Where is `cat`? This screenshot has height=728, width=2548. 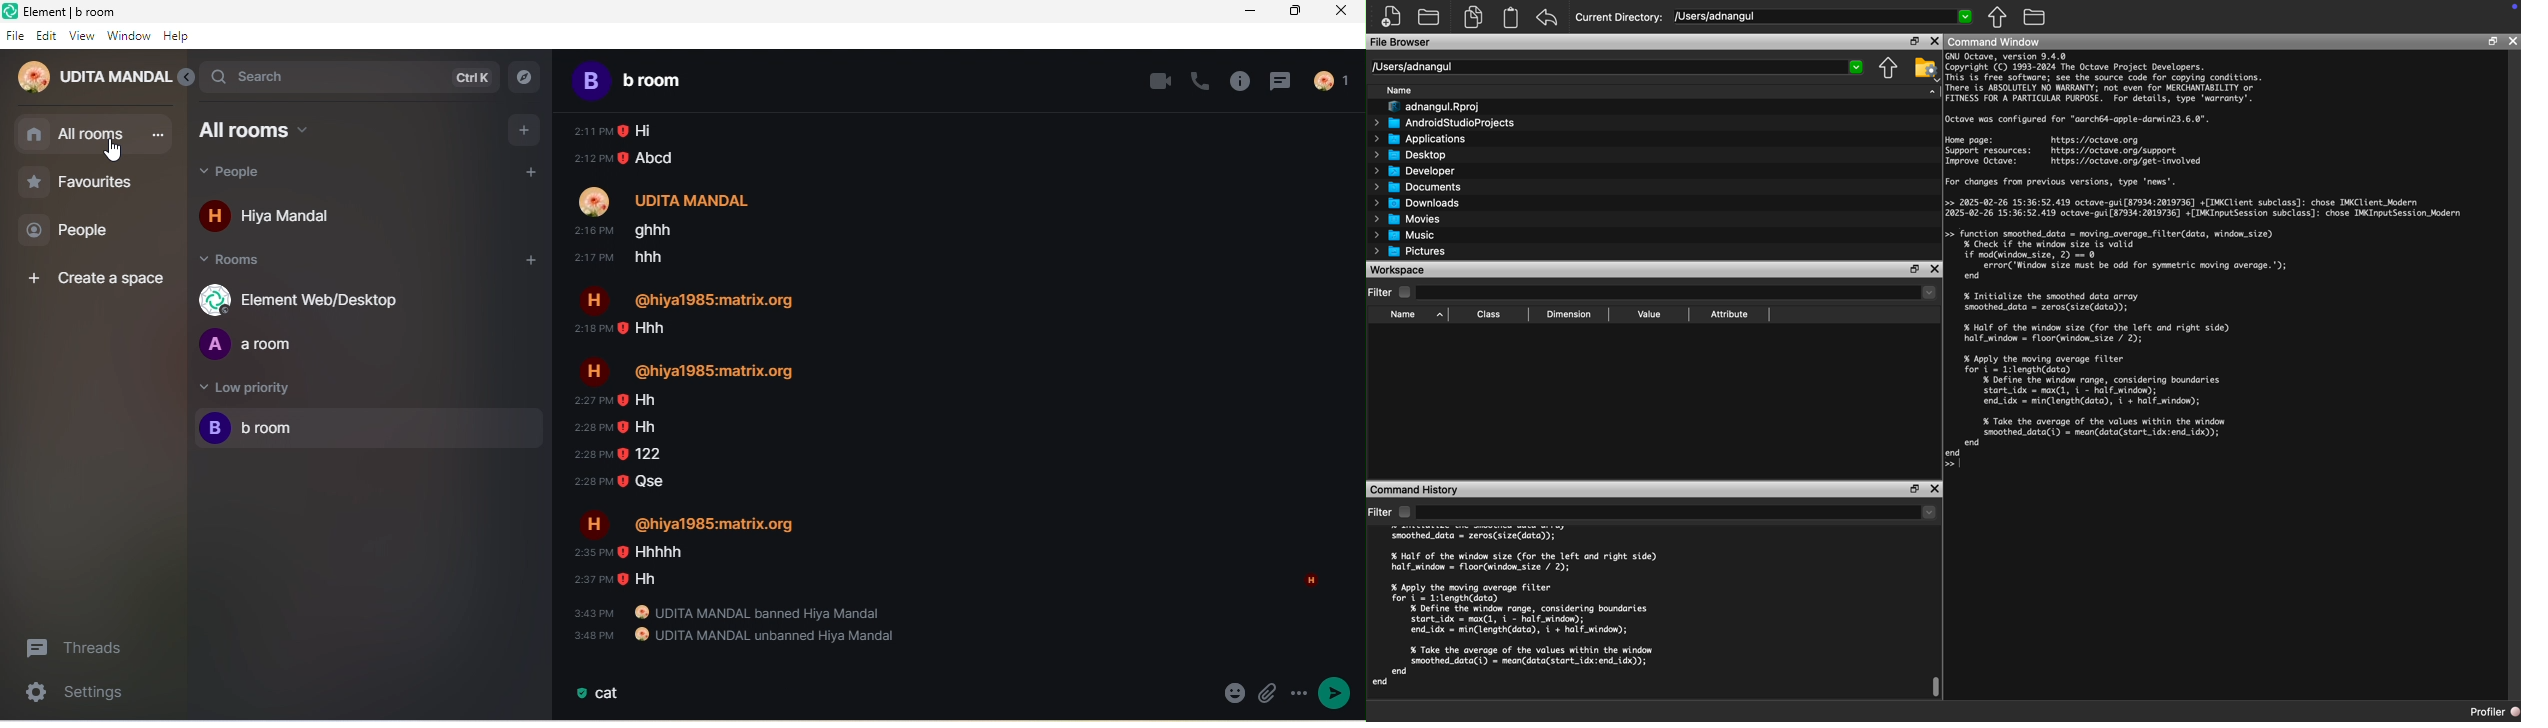
cat is located at coordinates (601, 695).